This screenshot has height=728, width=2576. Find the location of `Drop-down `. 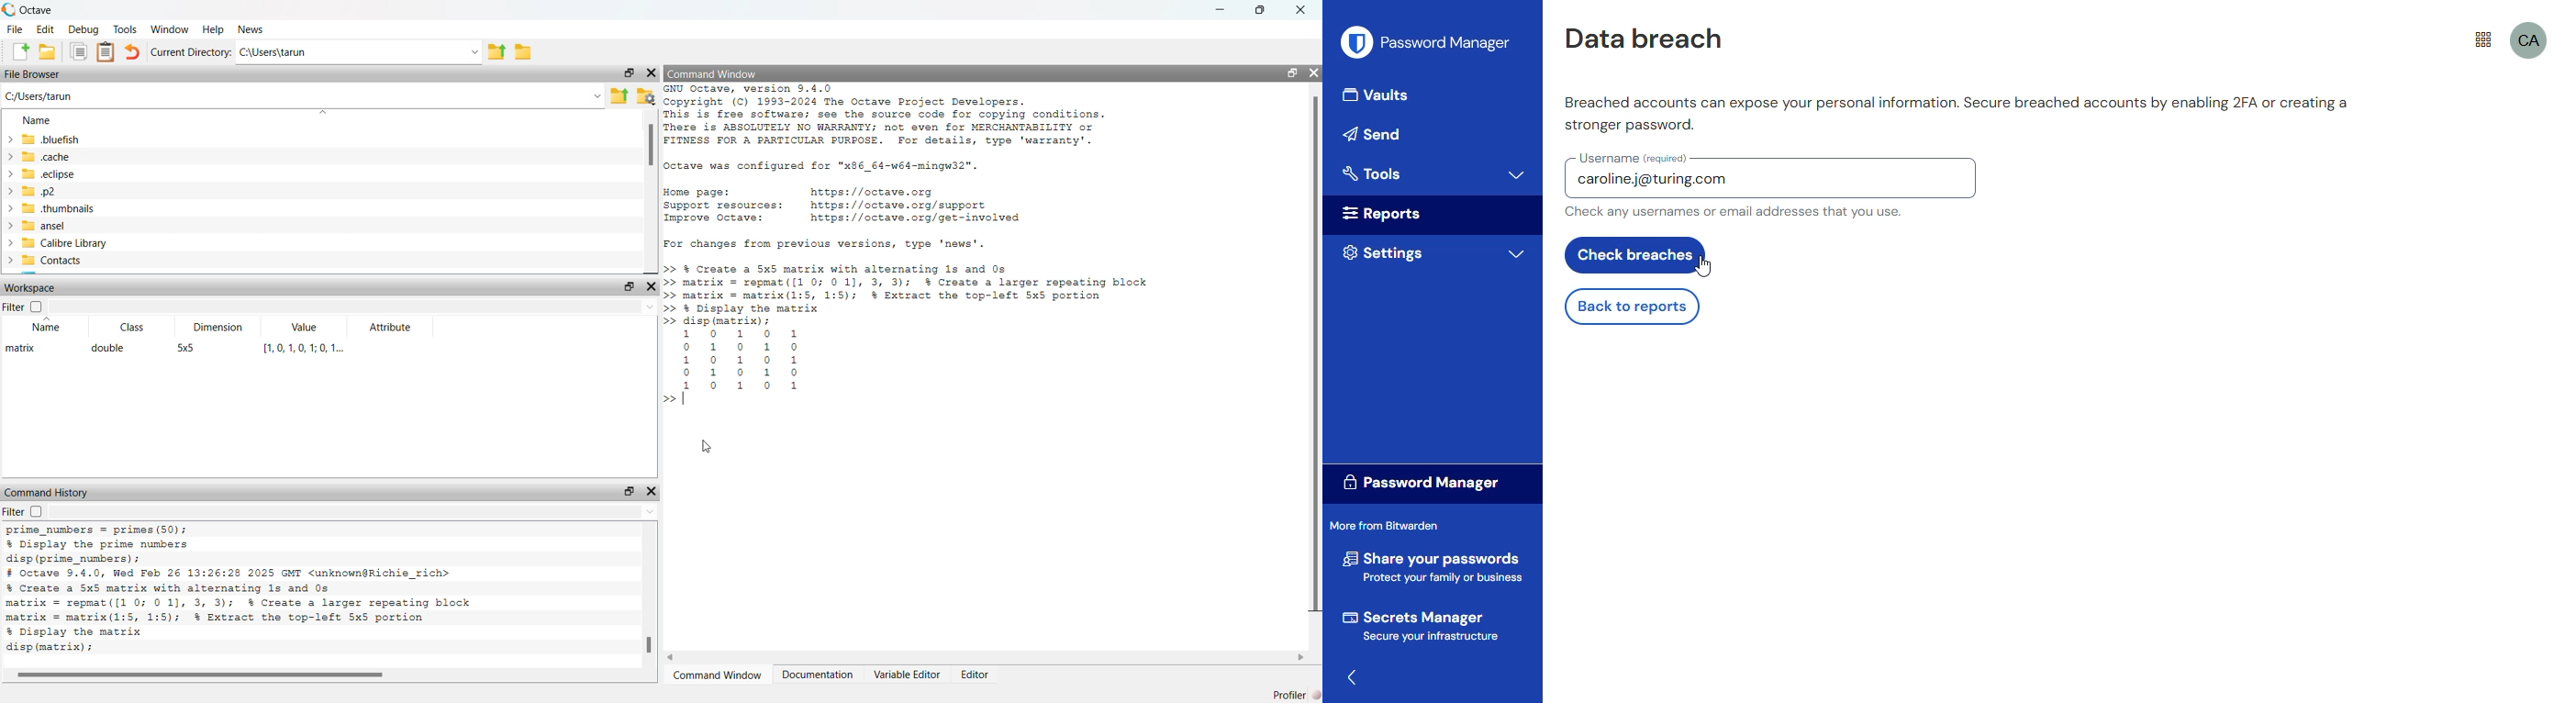

Drop-down  is located at coordinates (598, 96).